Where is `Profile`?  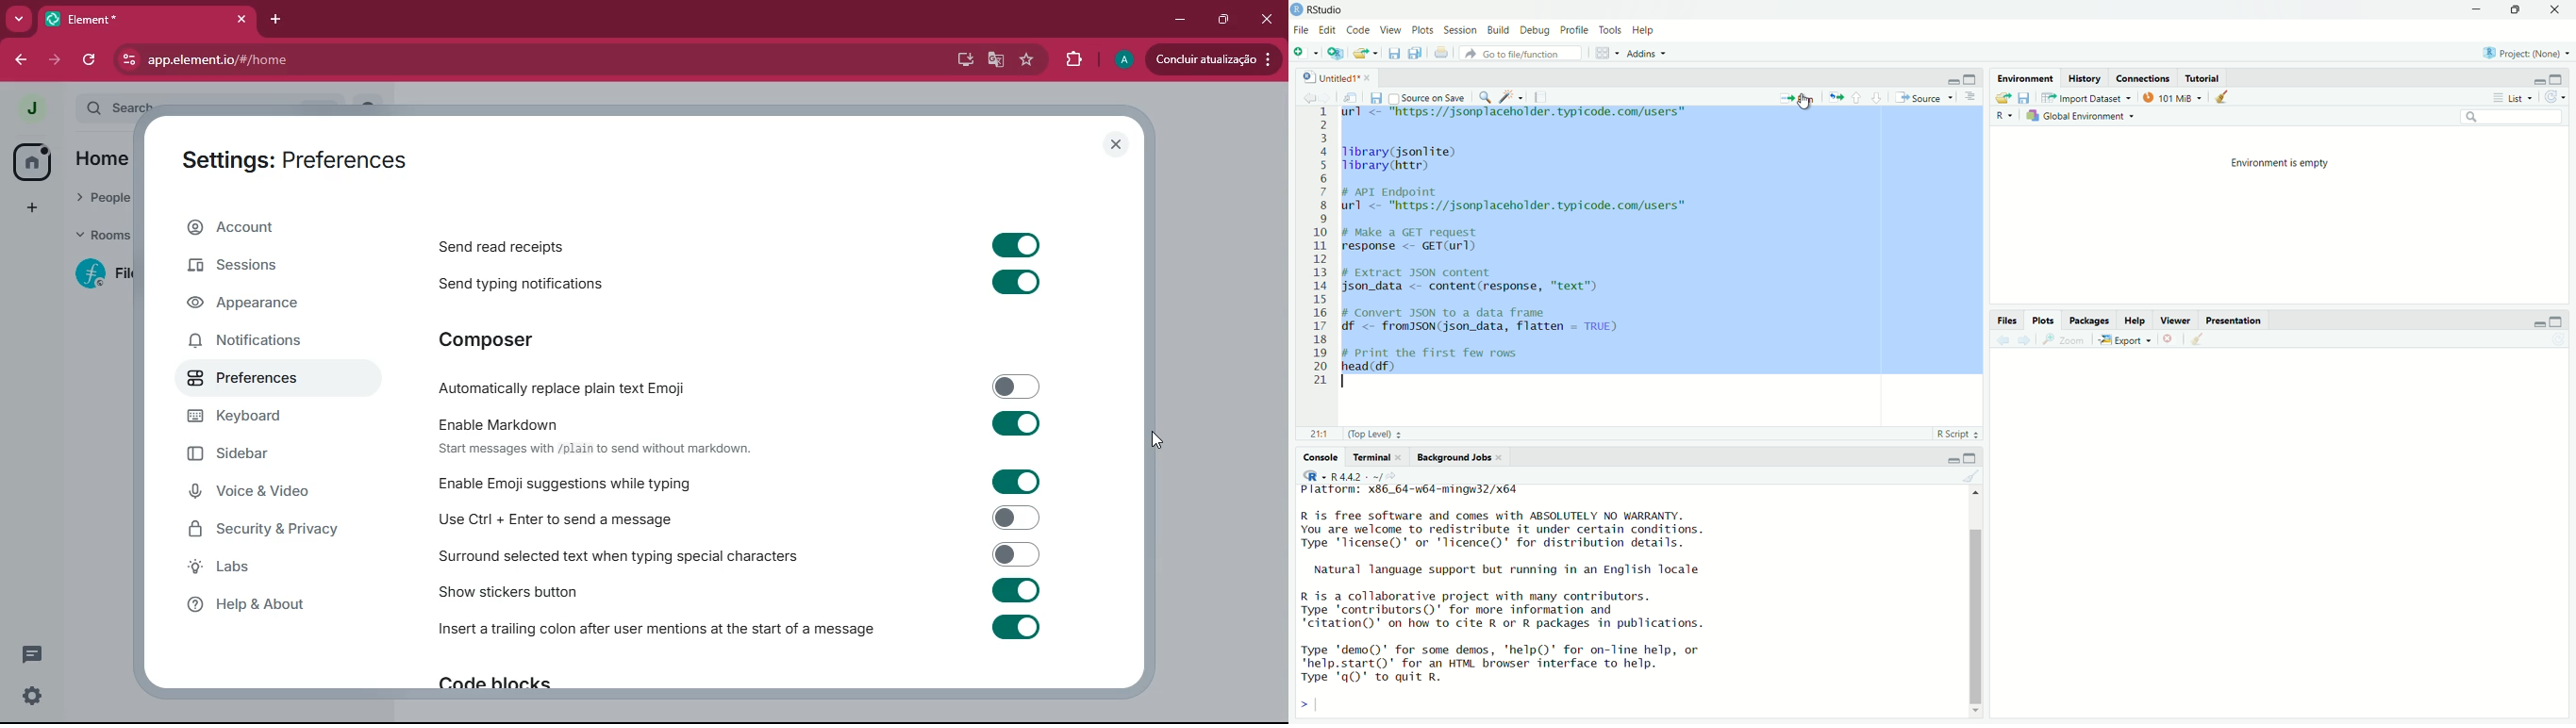 Profile is located at coordinates (1573, 30).